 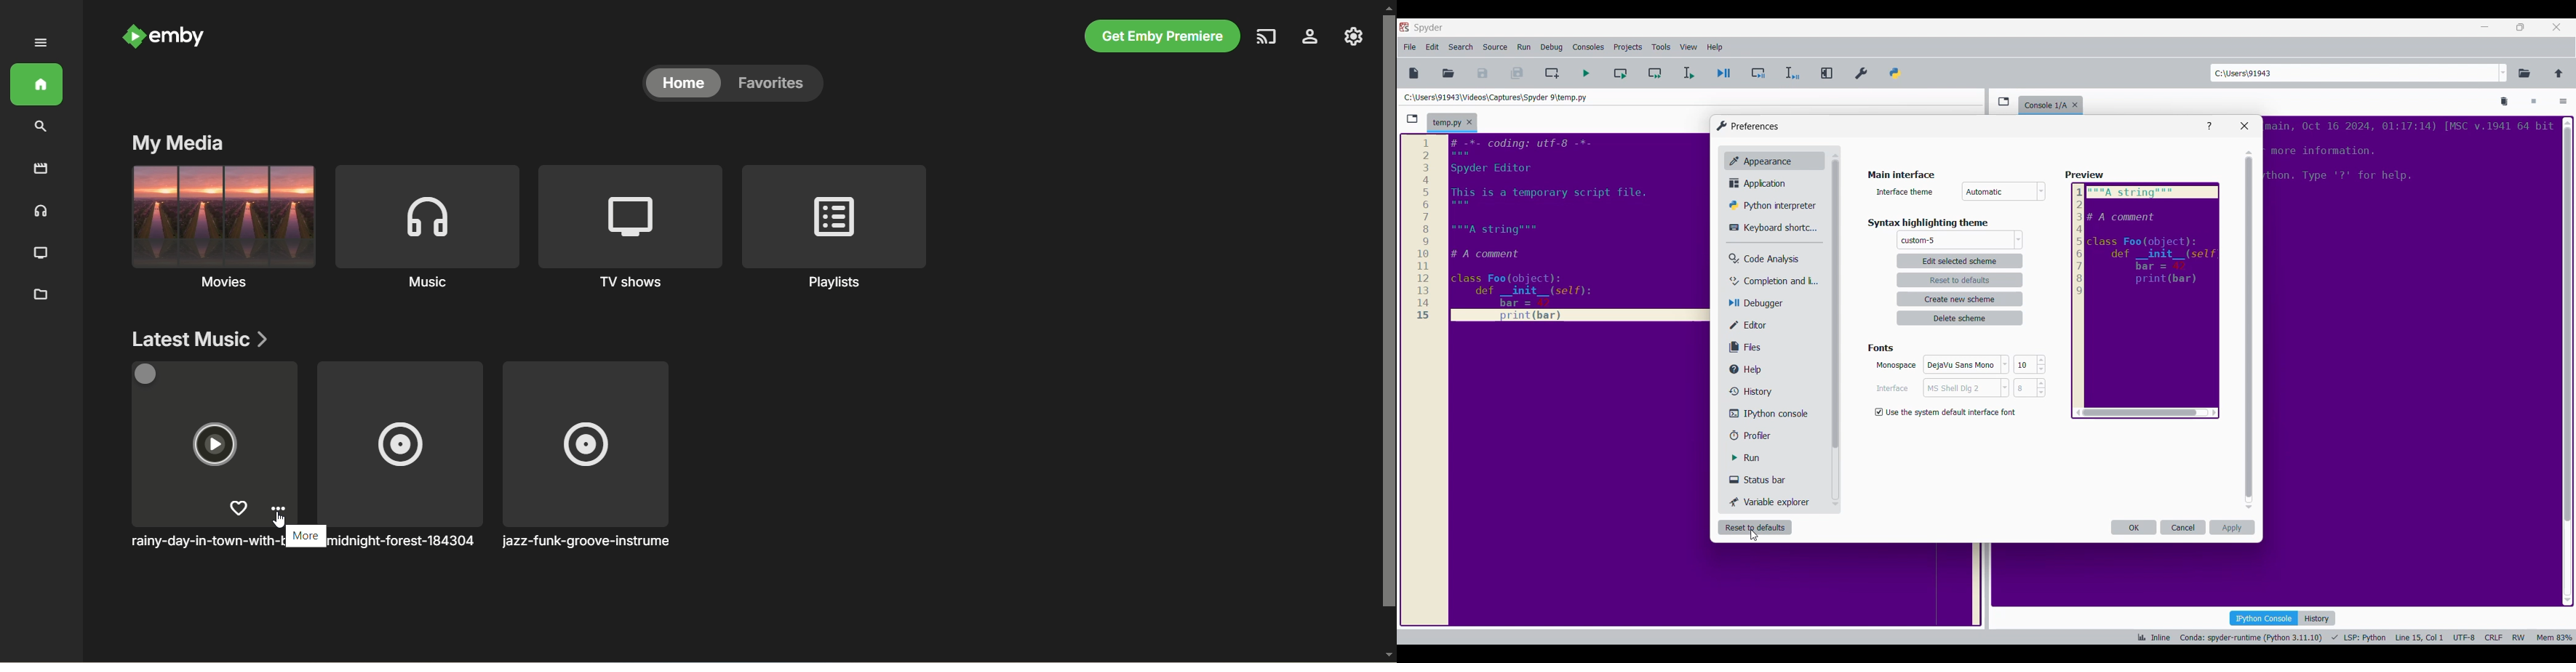 I want to click on Indiactes interface settings, so click(x=1893, y=389).